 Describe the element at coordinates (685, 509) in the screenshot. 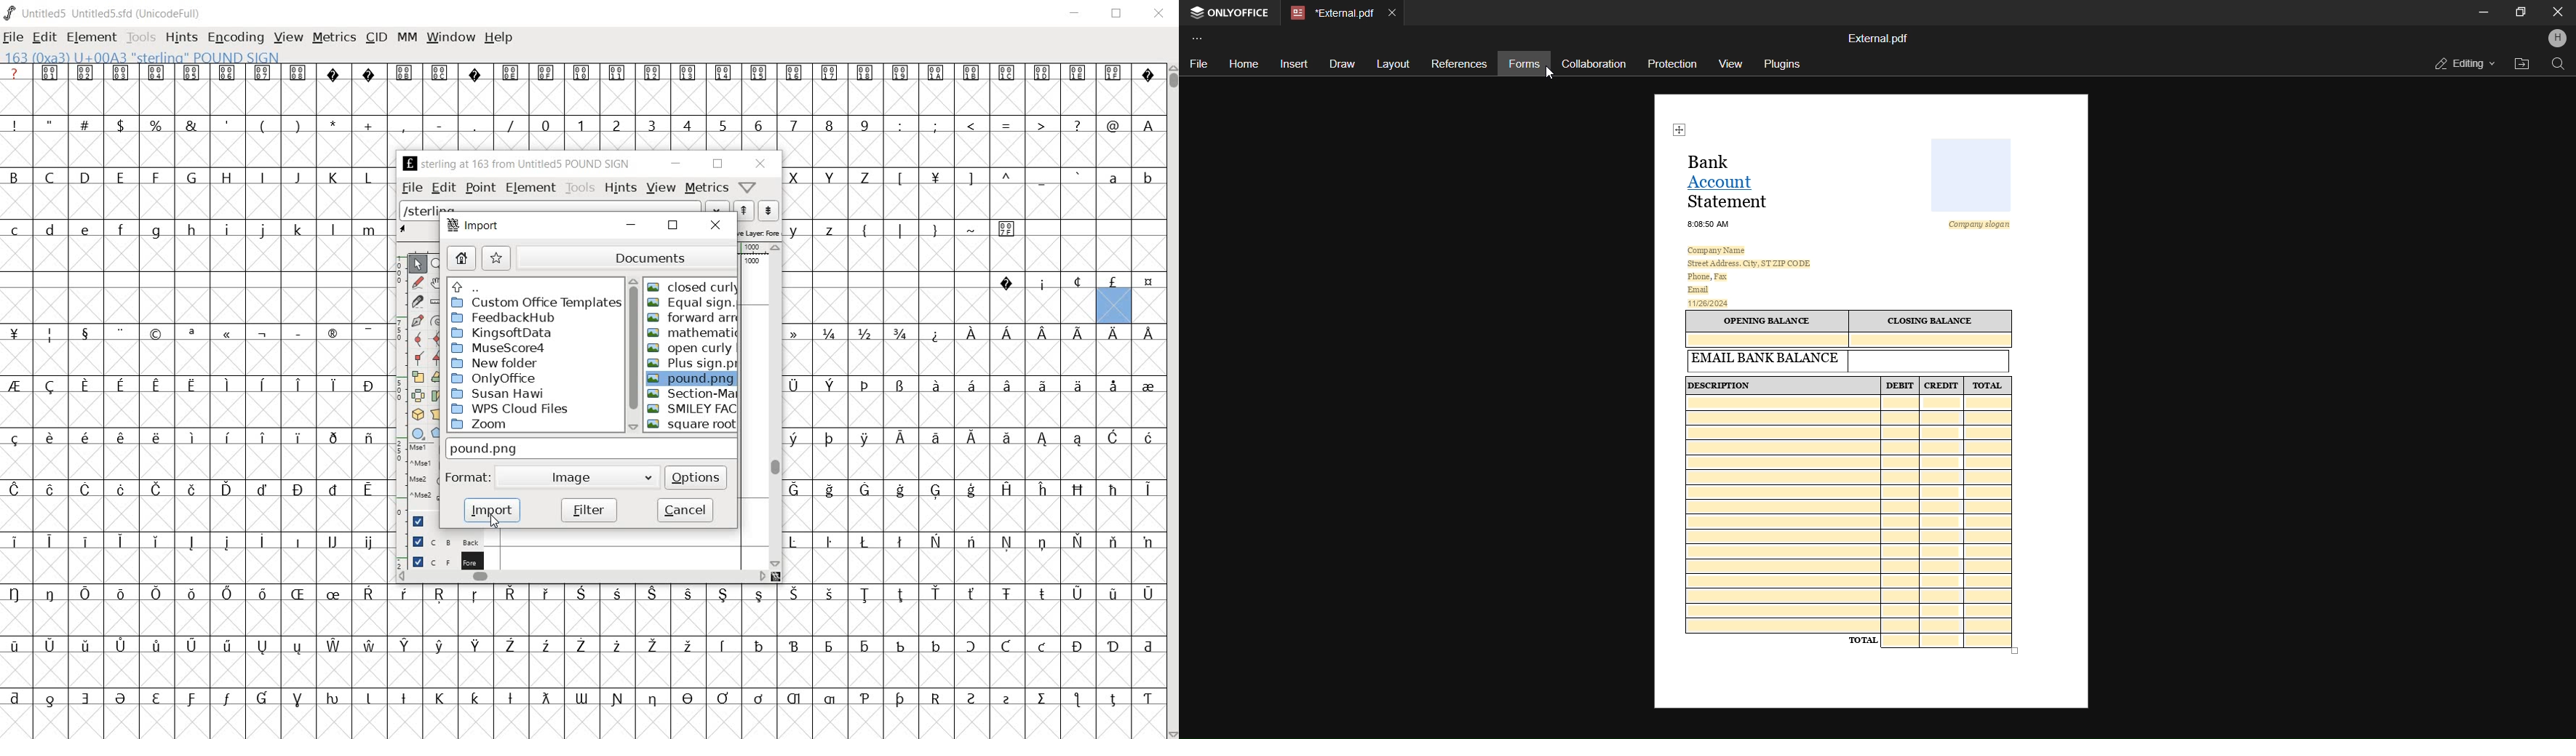

I see `cancel` at that location.